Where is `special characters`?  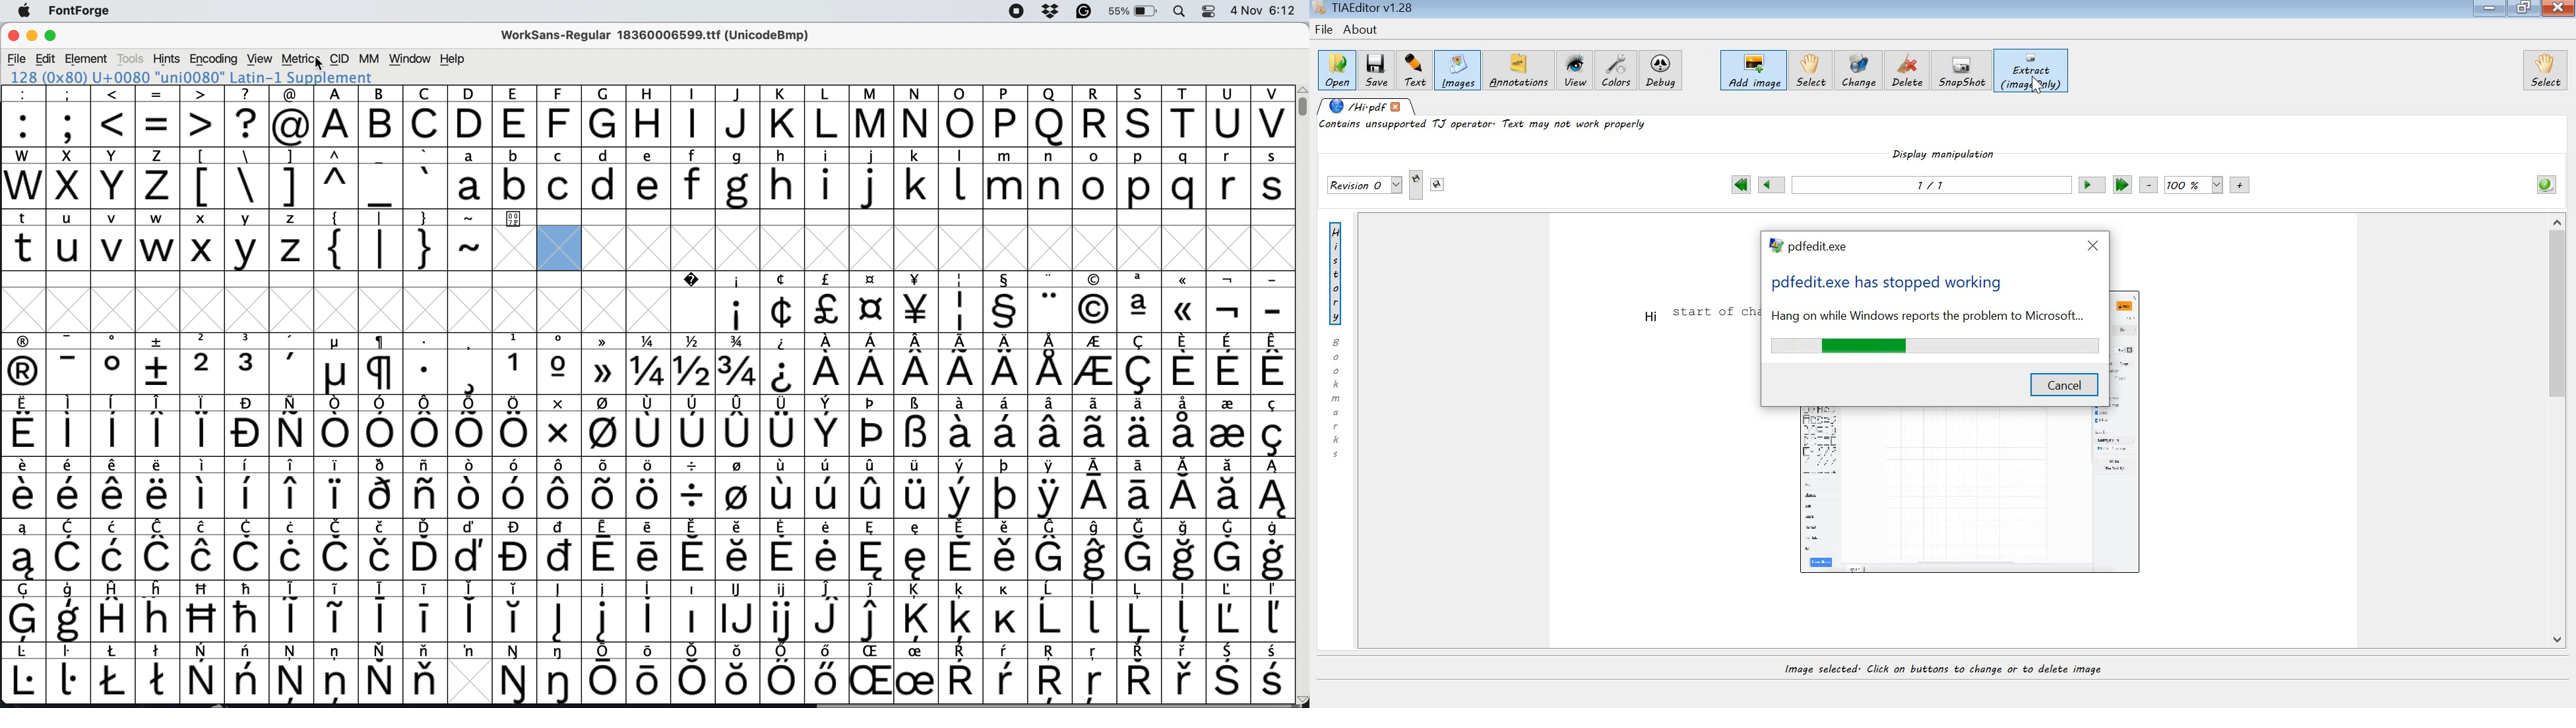 special characters is located at coordinates (643, 403).